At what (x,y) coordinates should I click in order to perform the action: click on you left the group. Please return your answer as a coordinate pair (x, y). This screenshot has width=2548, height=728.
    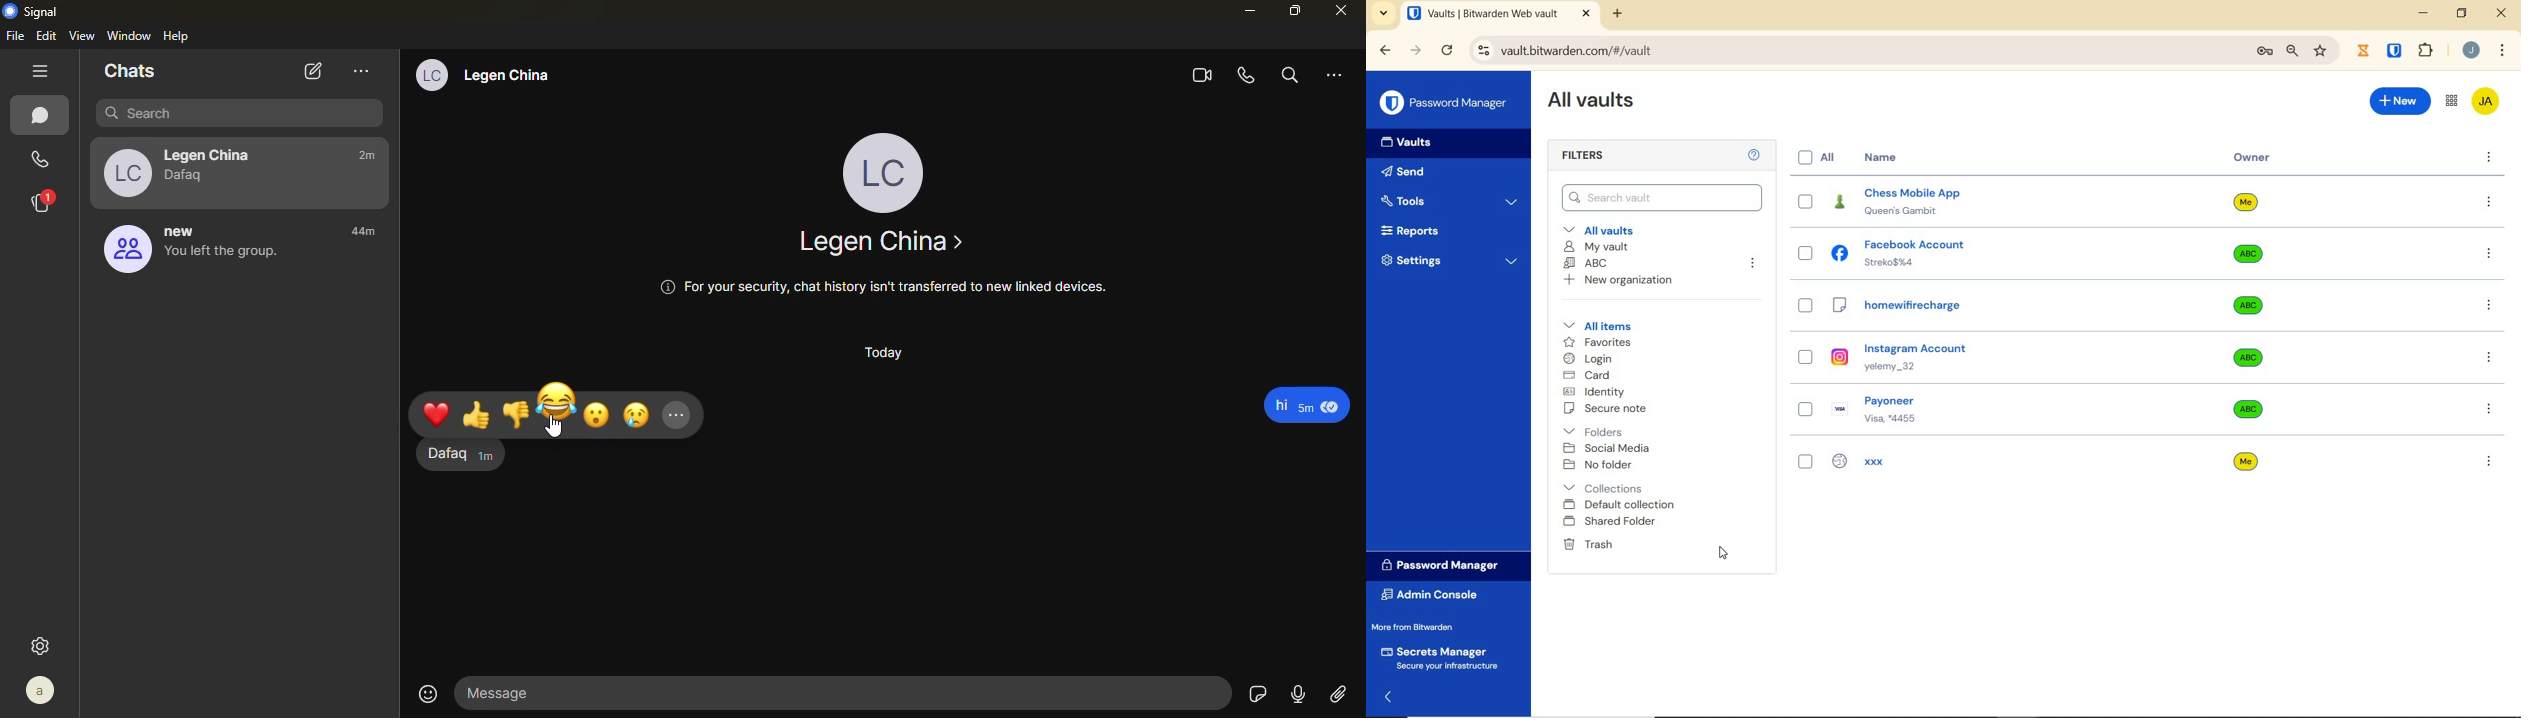
    Looking at the image, I should click on (222, 259).